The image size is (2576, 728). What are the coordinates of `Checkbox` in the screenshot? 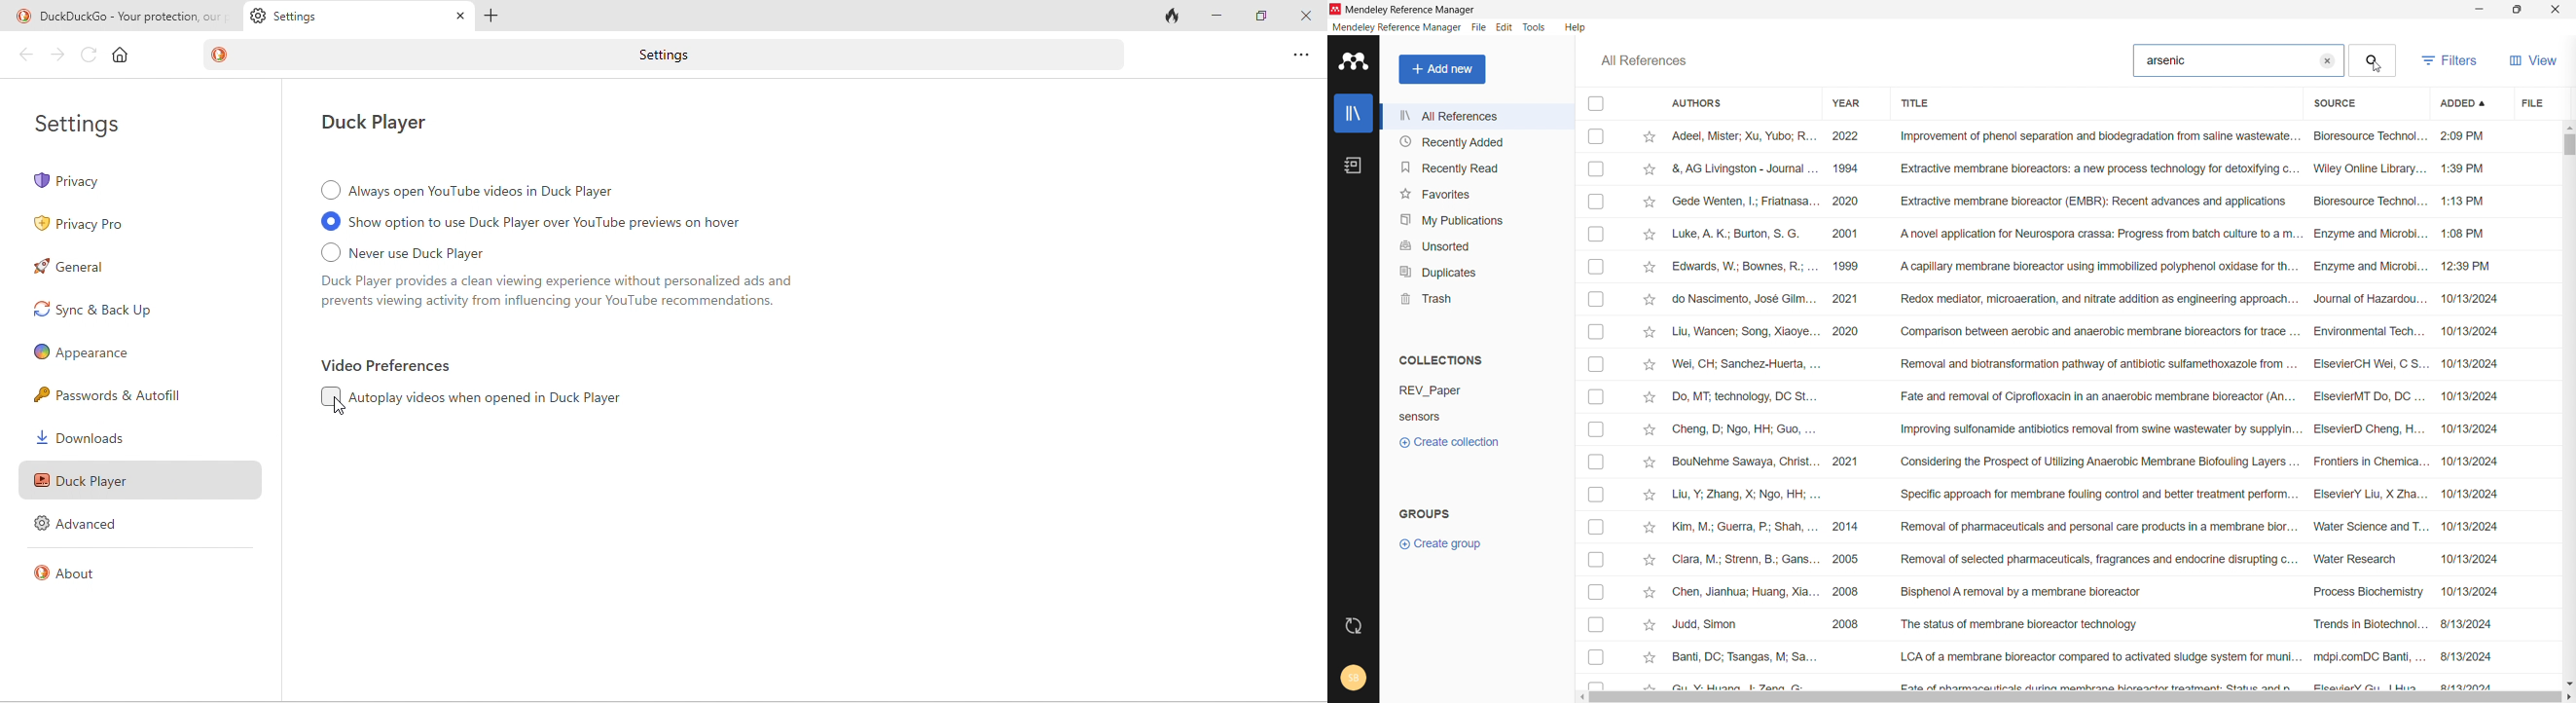 It's located at (1597, 234).